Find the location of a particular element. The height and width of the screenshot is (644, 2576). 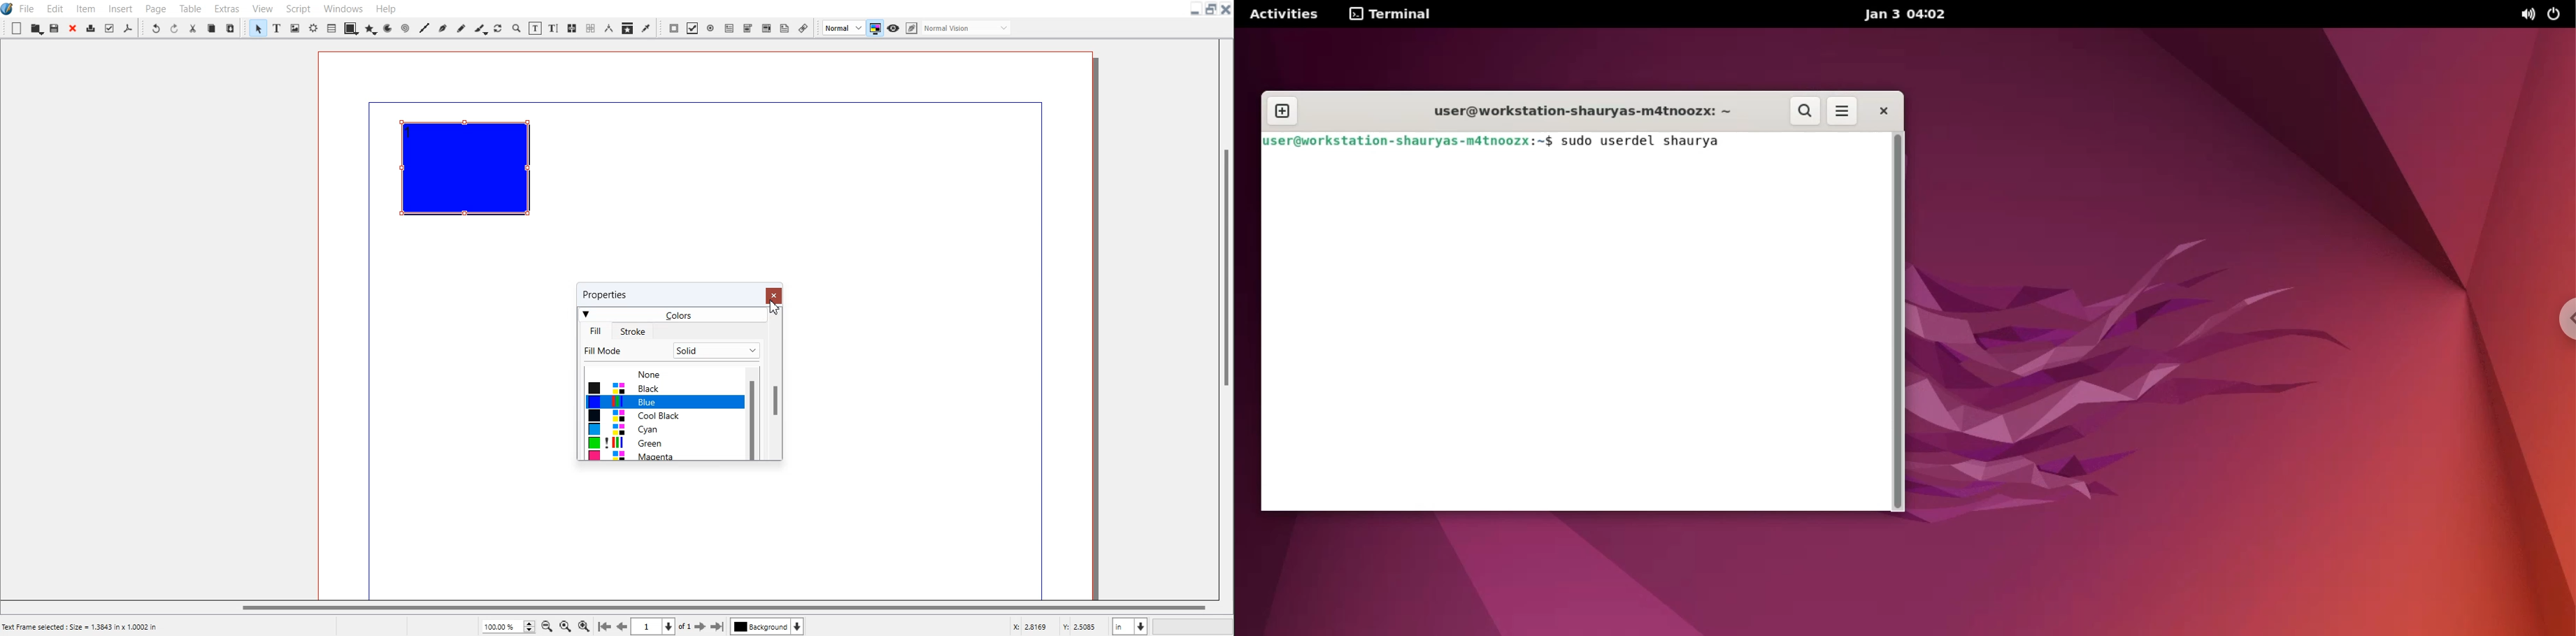

Horizontal Scroll bar is located at coordinates (607, 608).